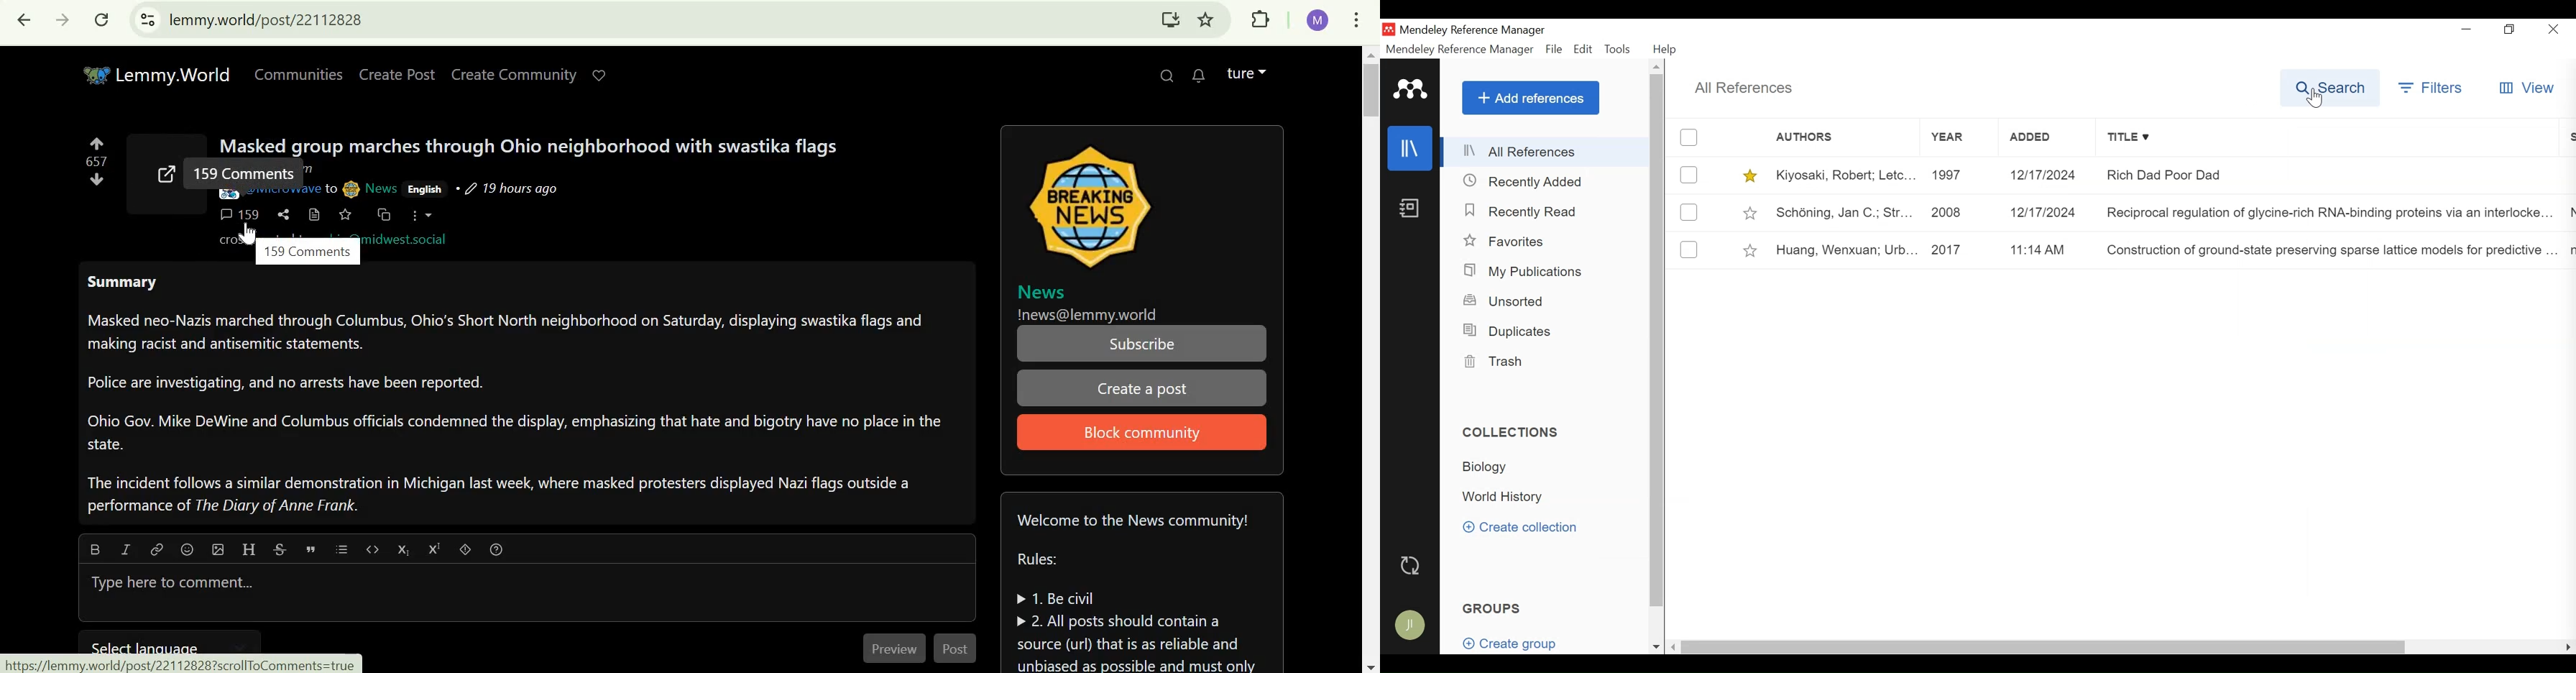  What do you see at coordinates (298, 73) in the screenshot?
I see `Communities` at bounding box center [298, 73].